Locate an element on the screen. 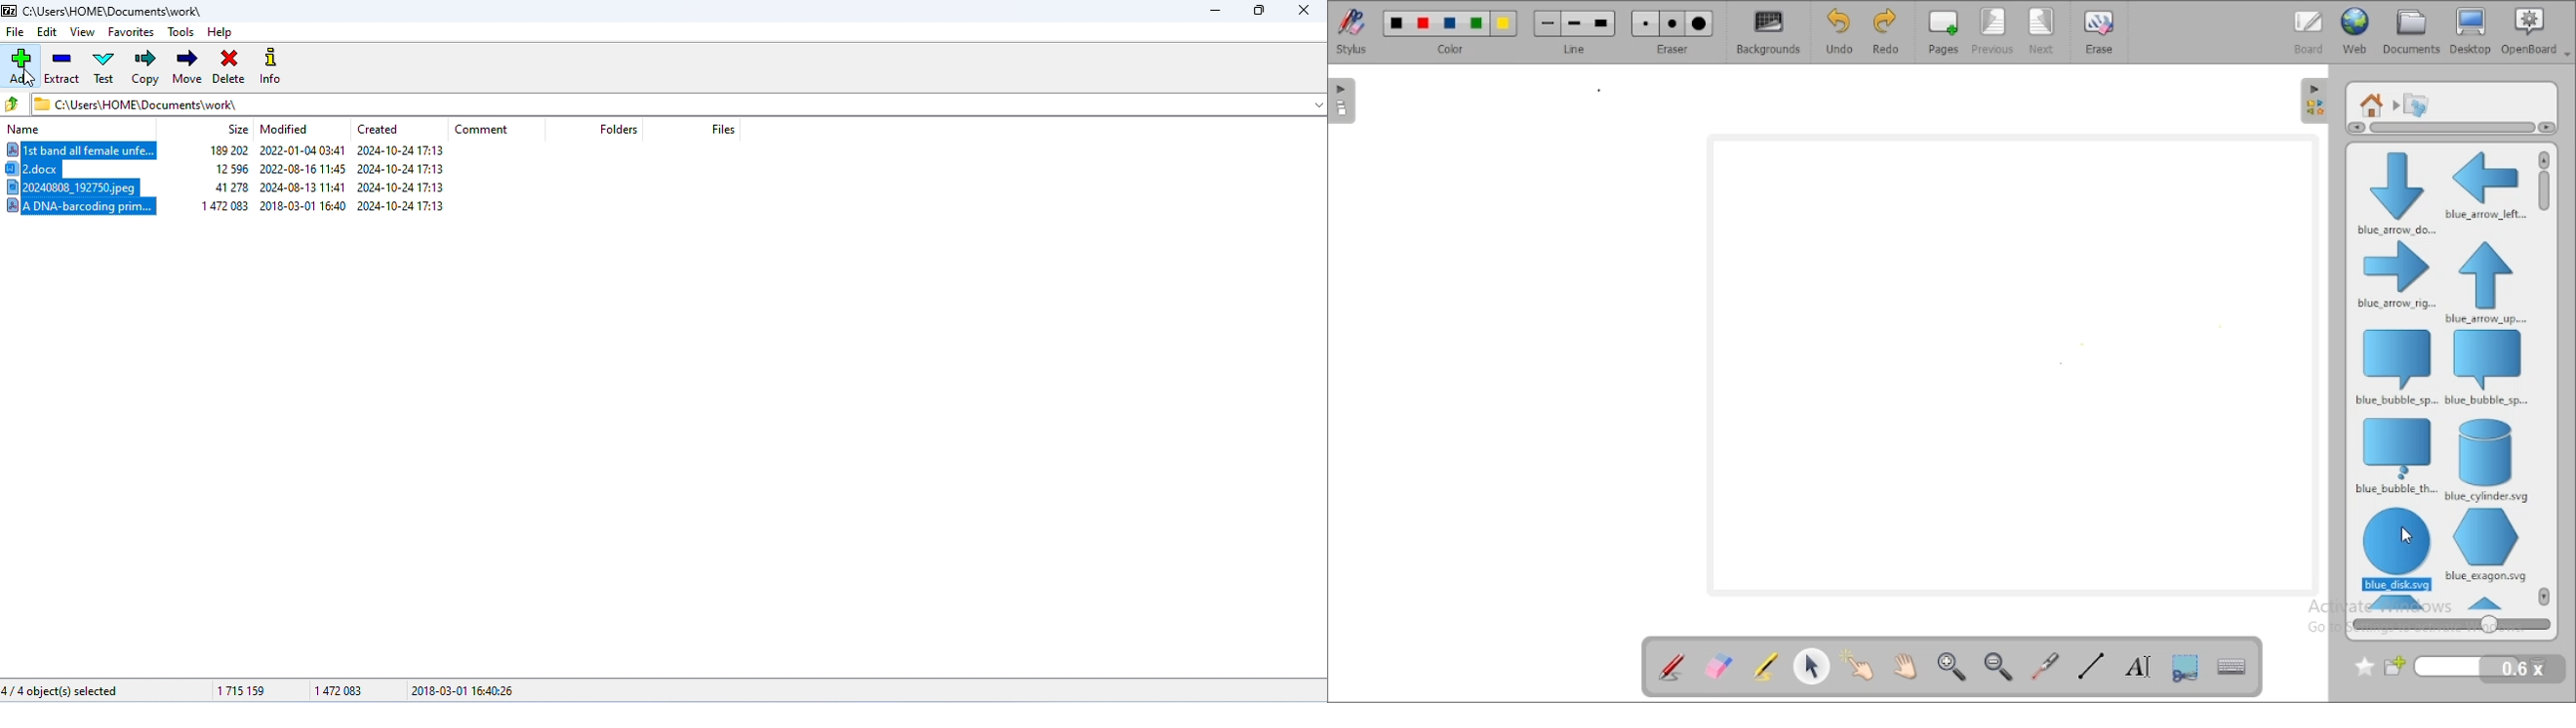 The width and height of the screenshot is (2576, 728). annotate document is located at coordinates (1670, 666).